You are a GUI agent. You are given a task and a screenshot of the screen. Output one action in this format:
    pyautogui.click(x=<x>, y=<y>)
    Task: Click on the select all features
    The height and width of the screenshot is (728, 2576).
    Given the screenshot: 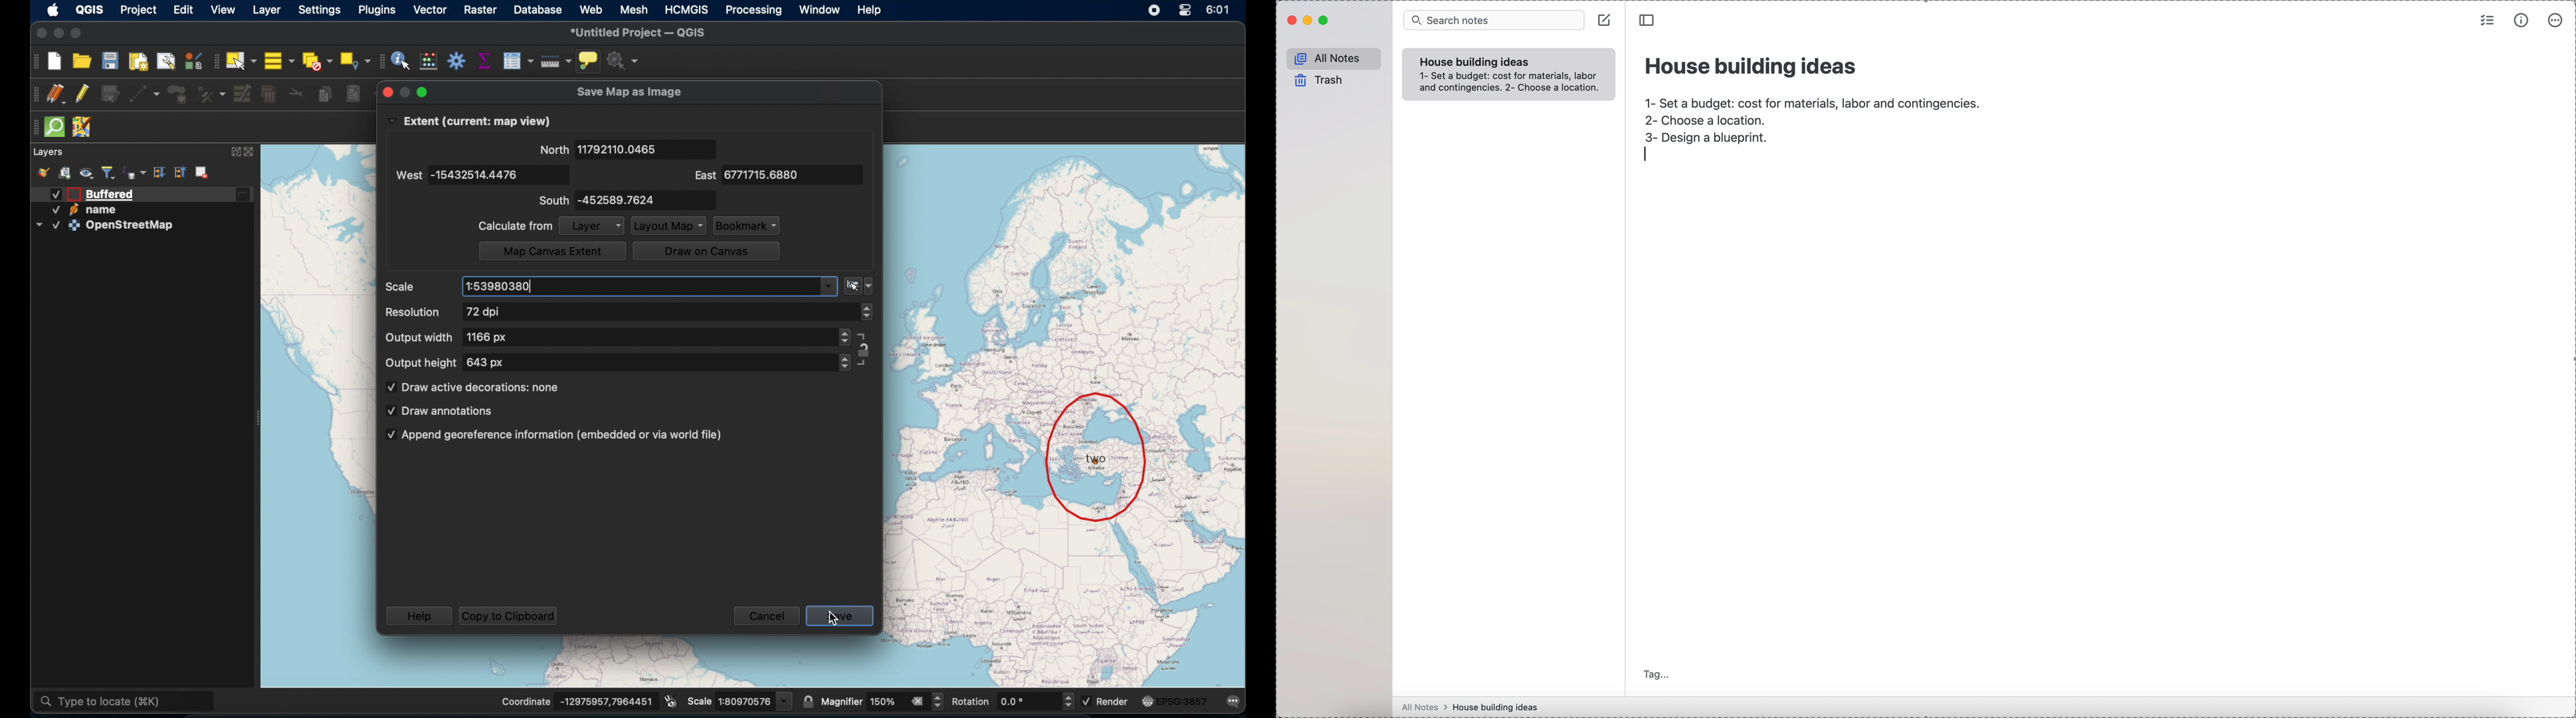 What is the action you would take?
    pyautogui.click(x=278, y=60)
    